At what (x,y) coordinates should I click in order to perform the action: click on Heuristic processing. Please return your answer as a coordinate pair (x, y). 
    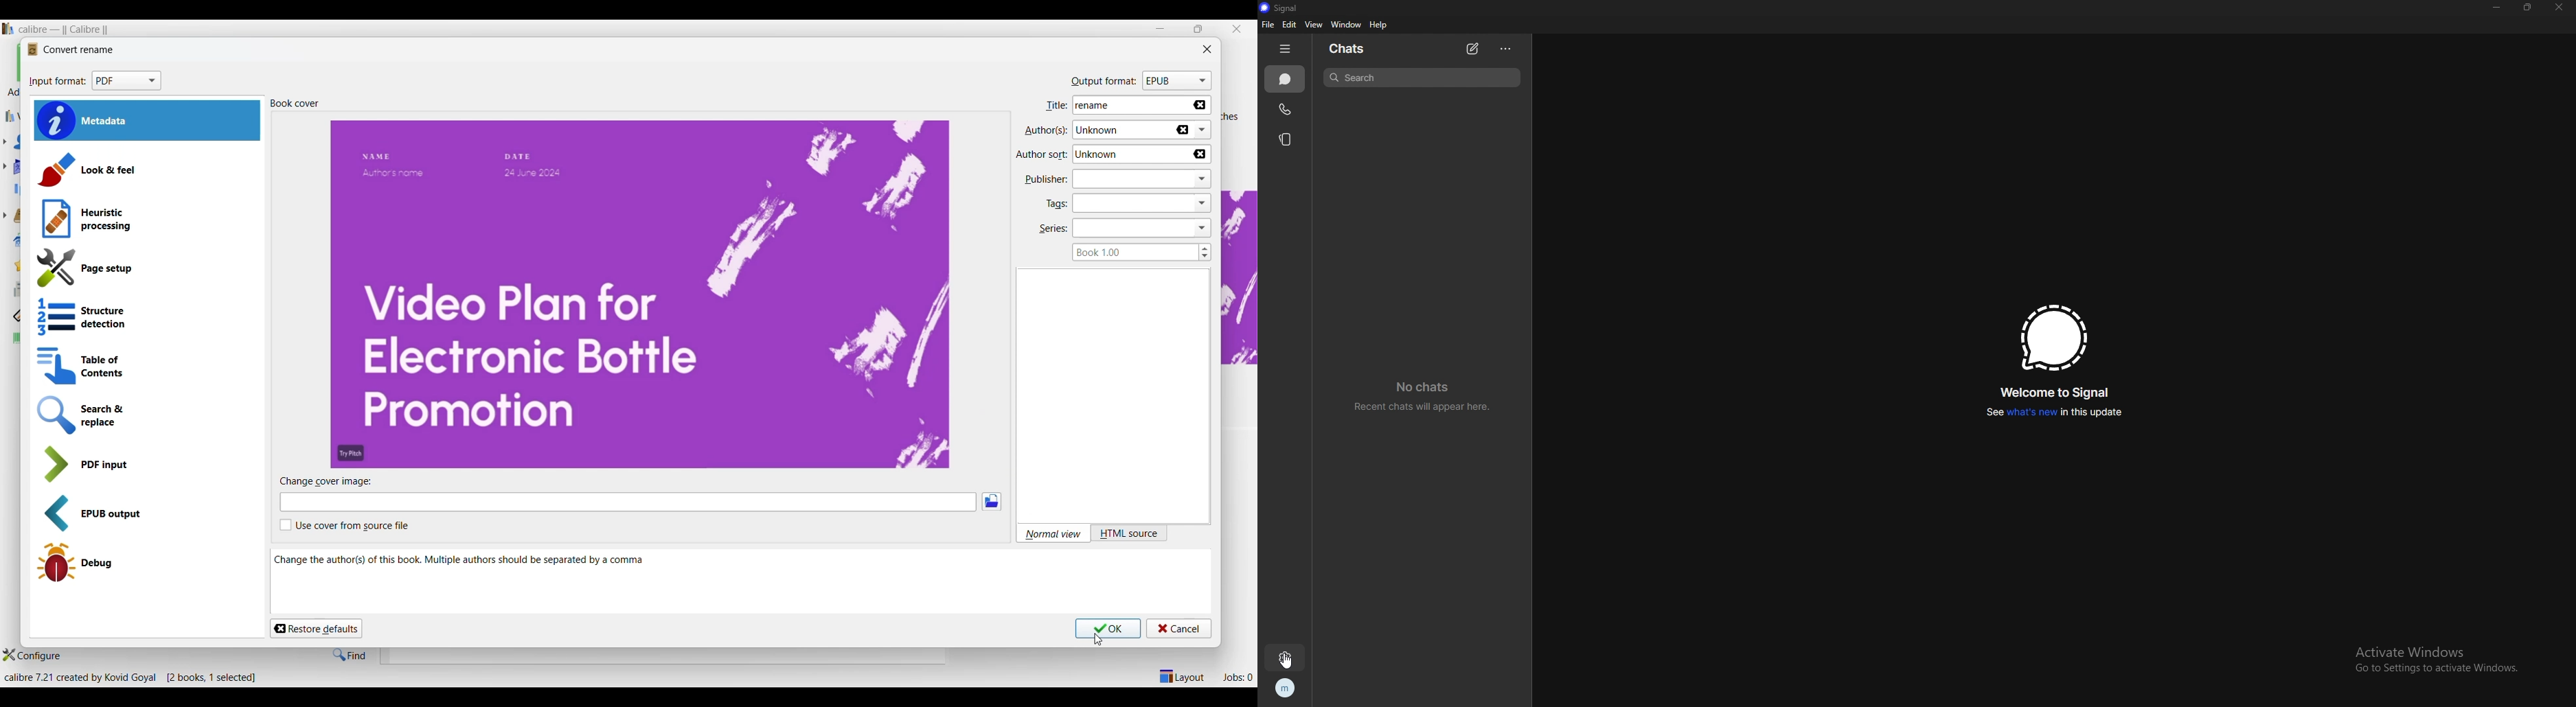
    Looking at the image, I should click on (145, 219).